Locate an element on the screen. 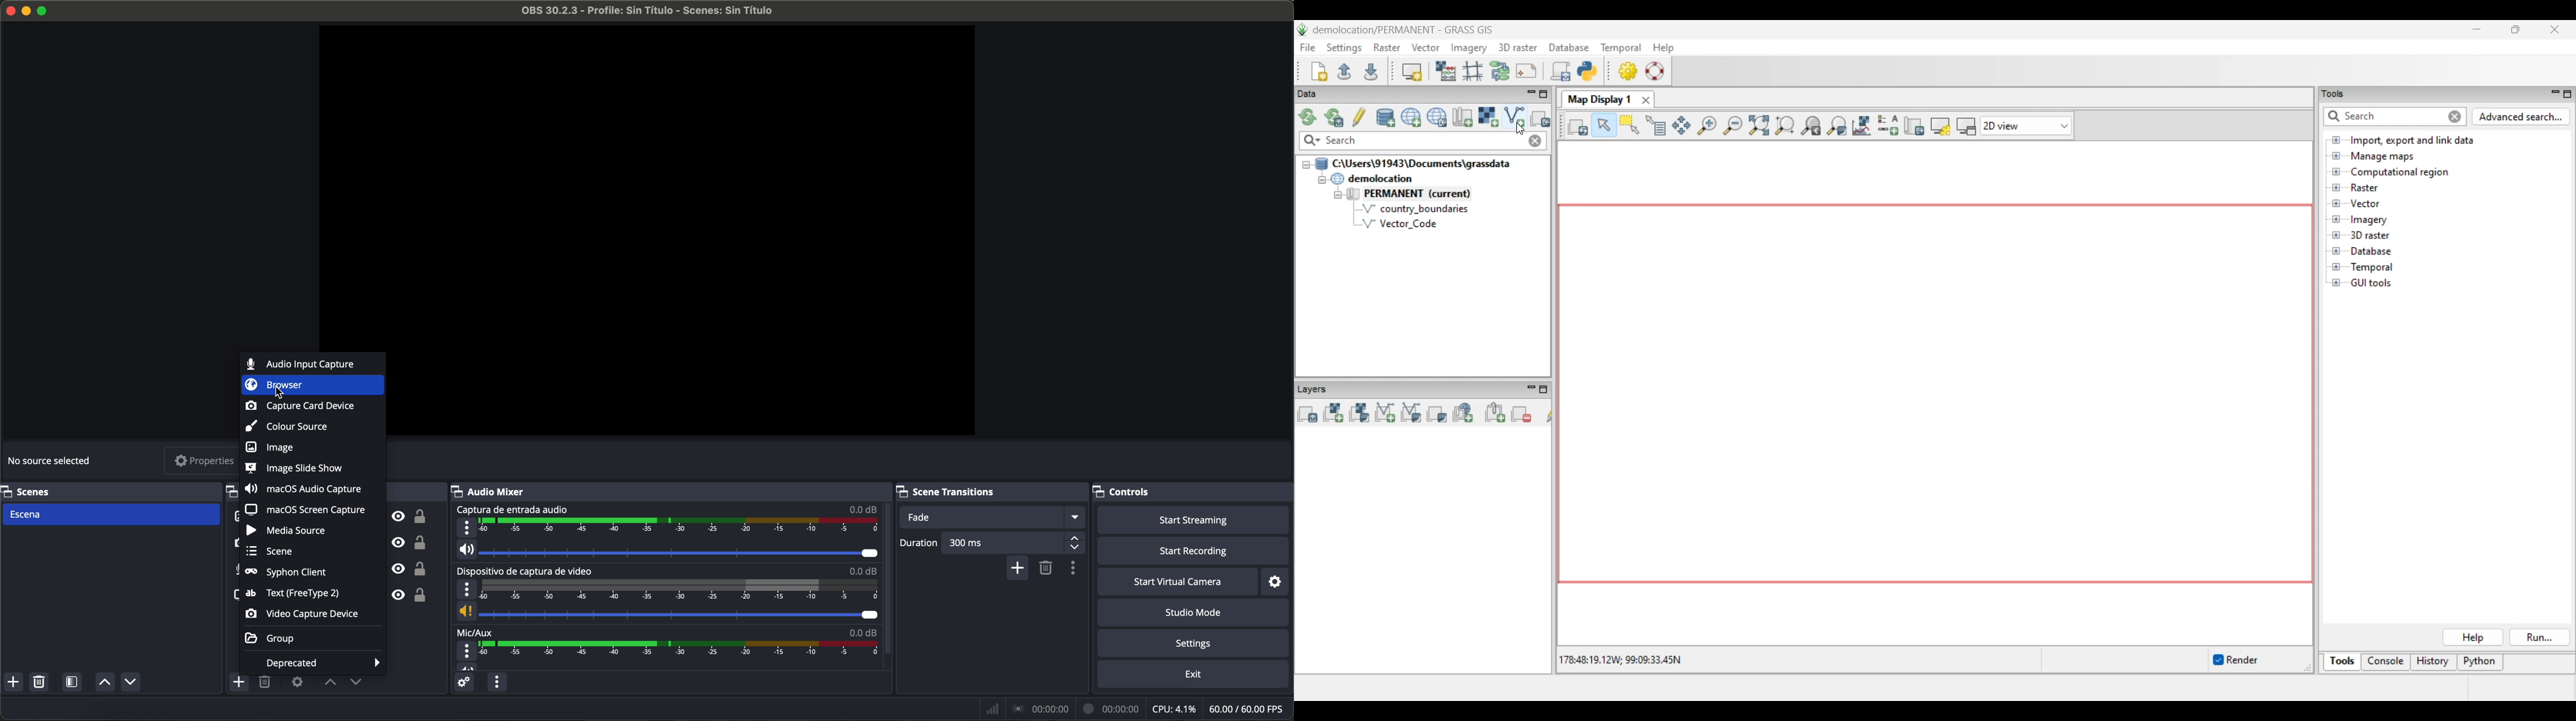 The image size is (2576, 728). 300 ms is located at coordinates (1017, 543).